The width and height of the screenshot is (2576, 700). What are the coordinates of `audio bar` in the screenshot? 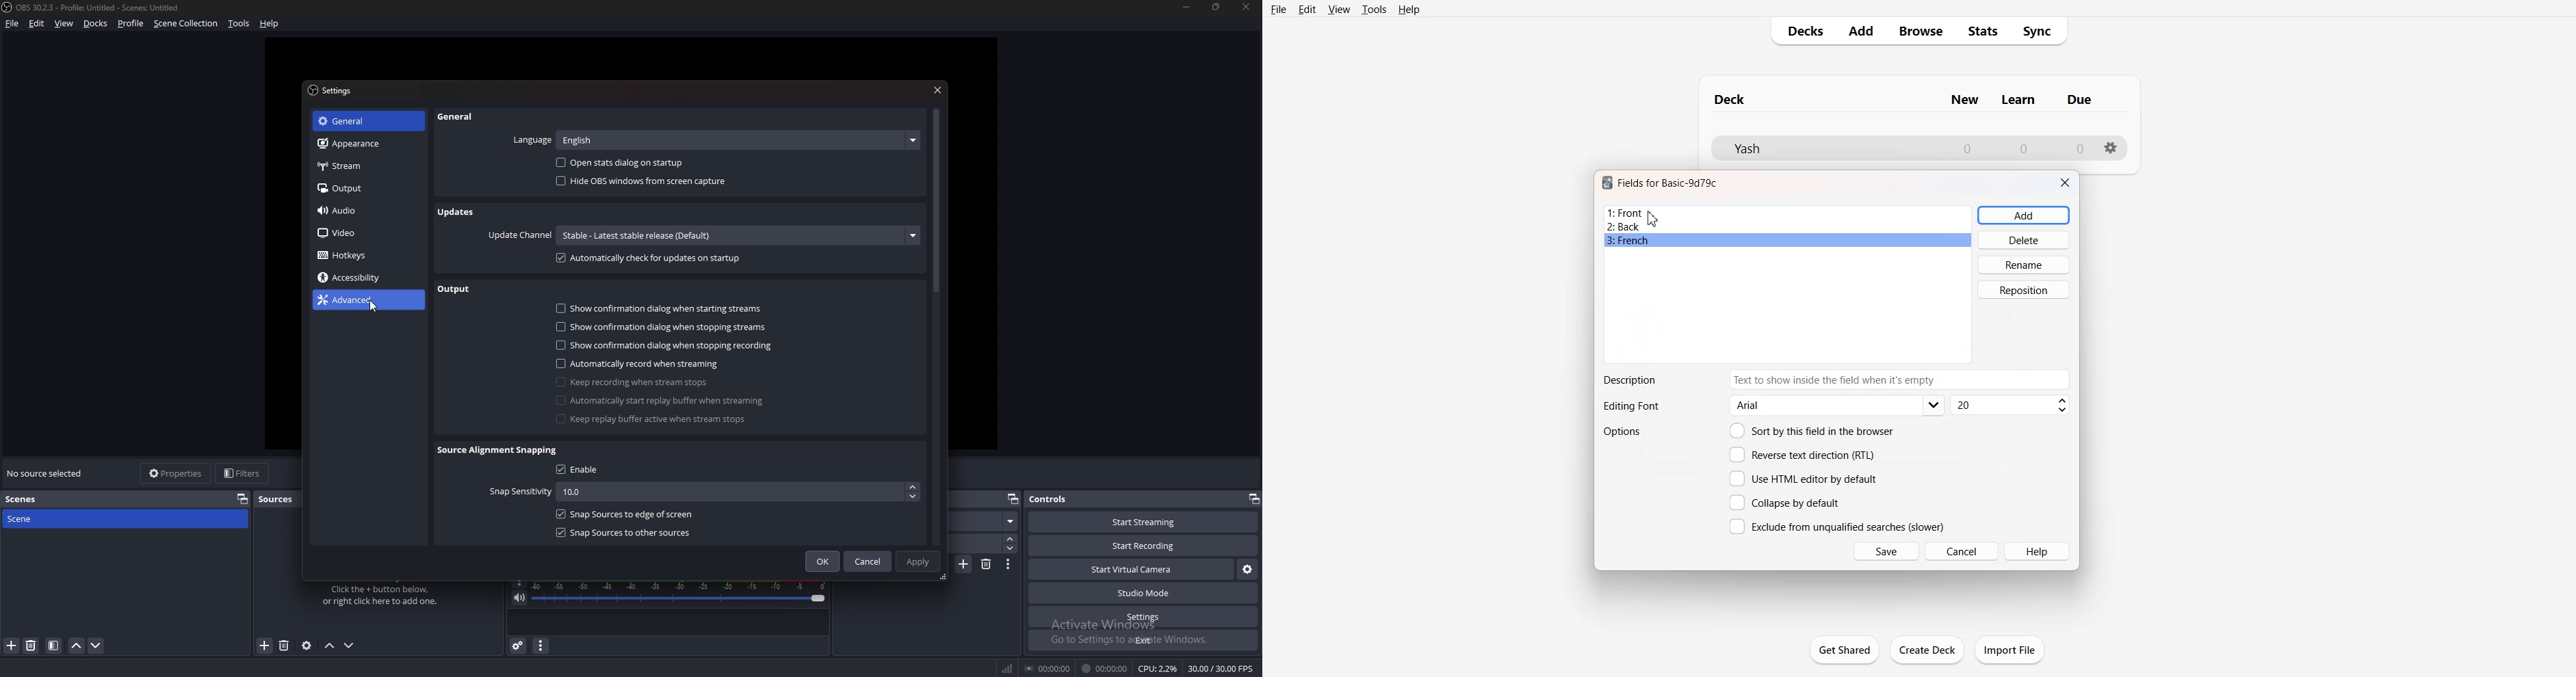 It's located at (681, 592).